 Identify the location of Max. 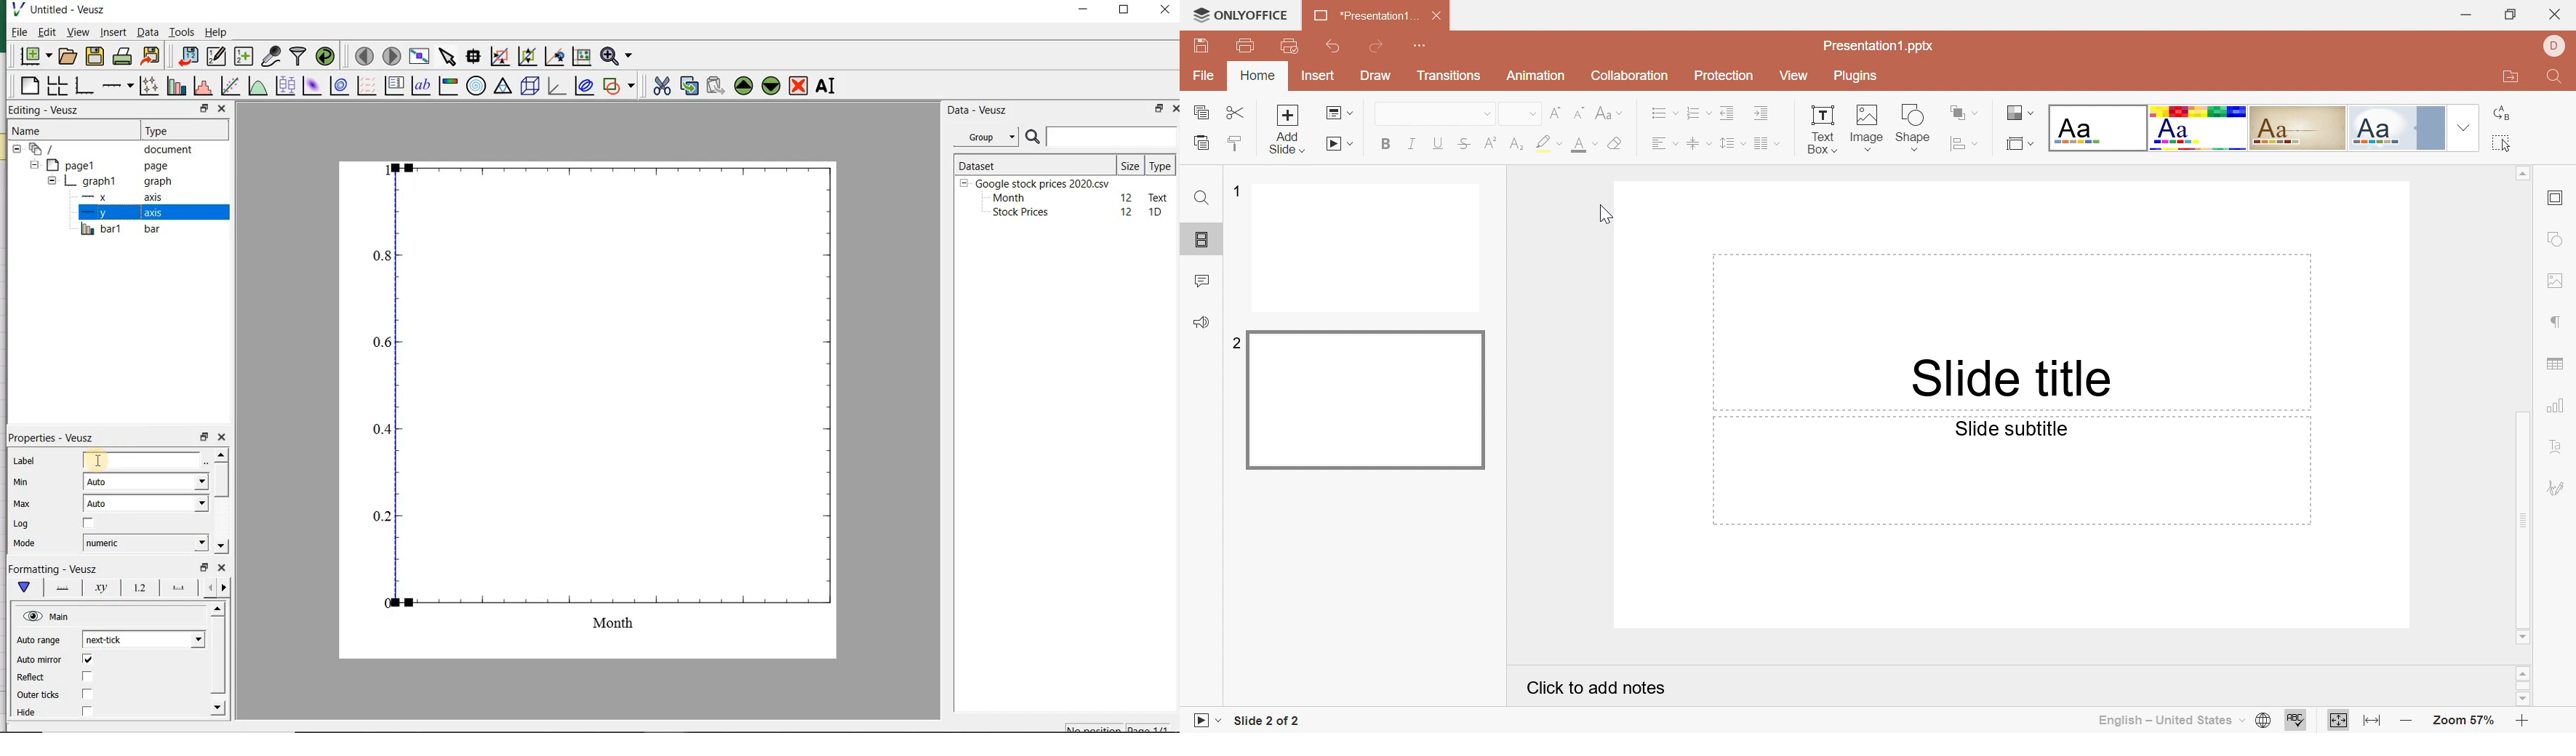
(22, 505).